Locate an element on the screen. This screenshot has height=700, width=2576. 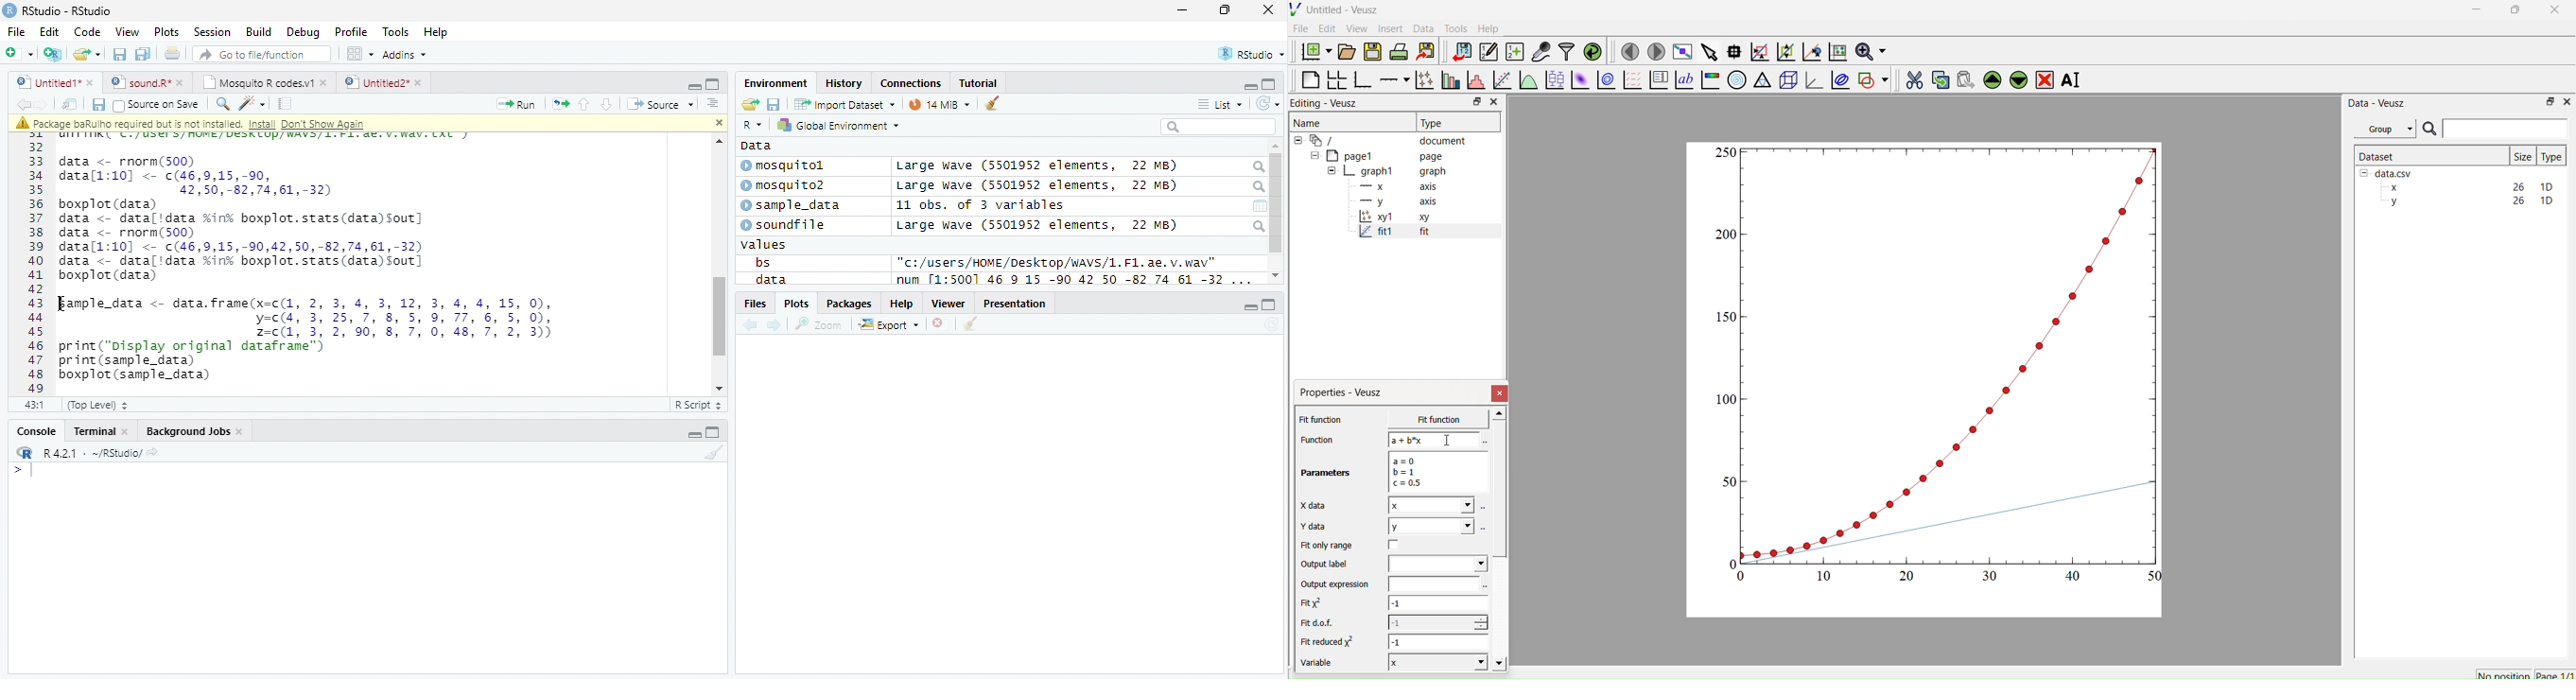
delete file is located at coordinates (942, 323).